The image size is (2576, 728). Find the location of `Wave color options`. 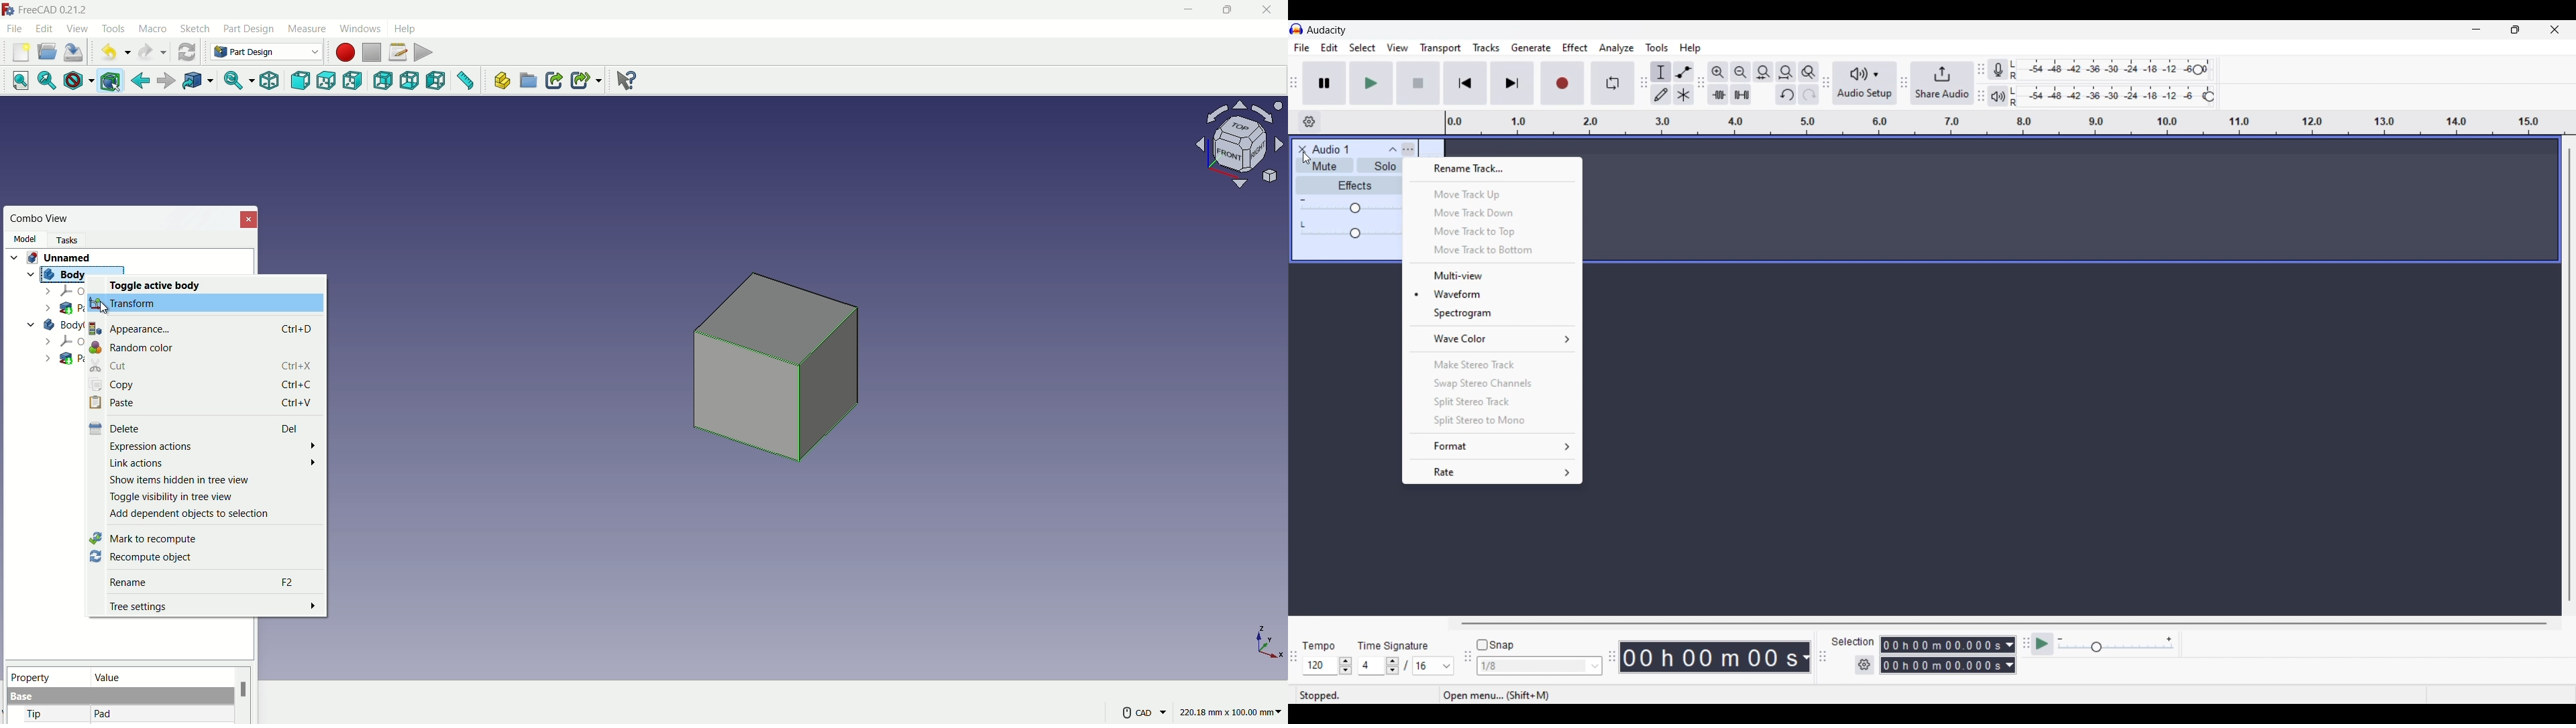

Wave color options is located at coordinates (1494, 339).